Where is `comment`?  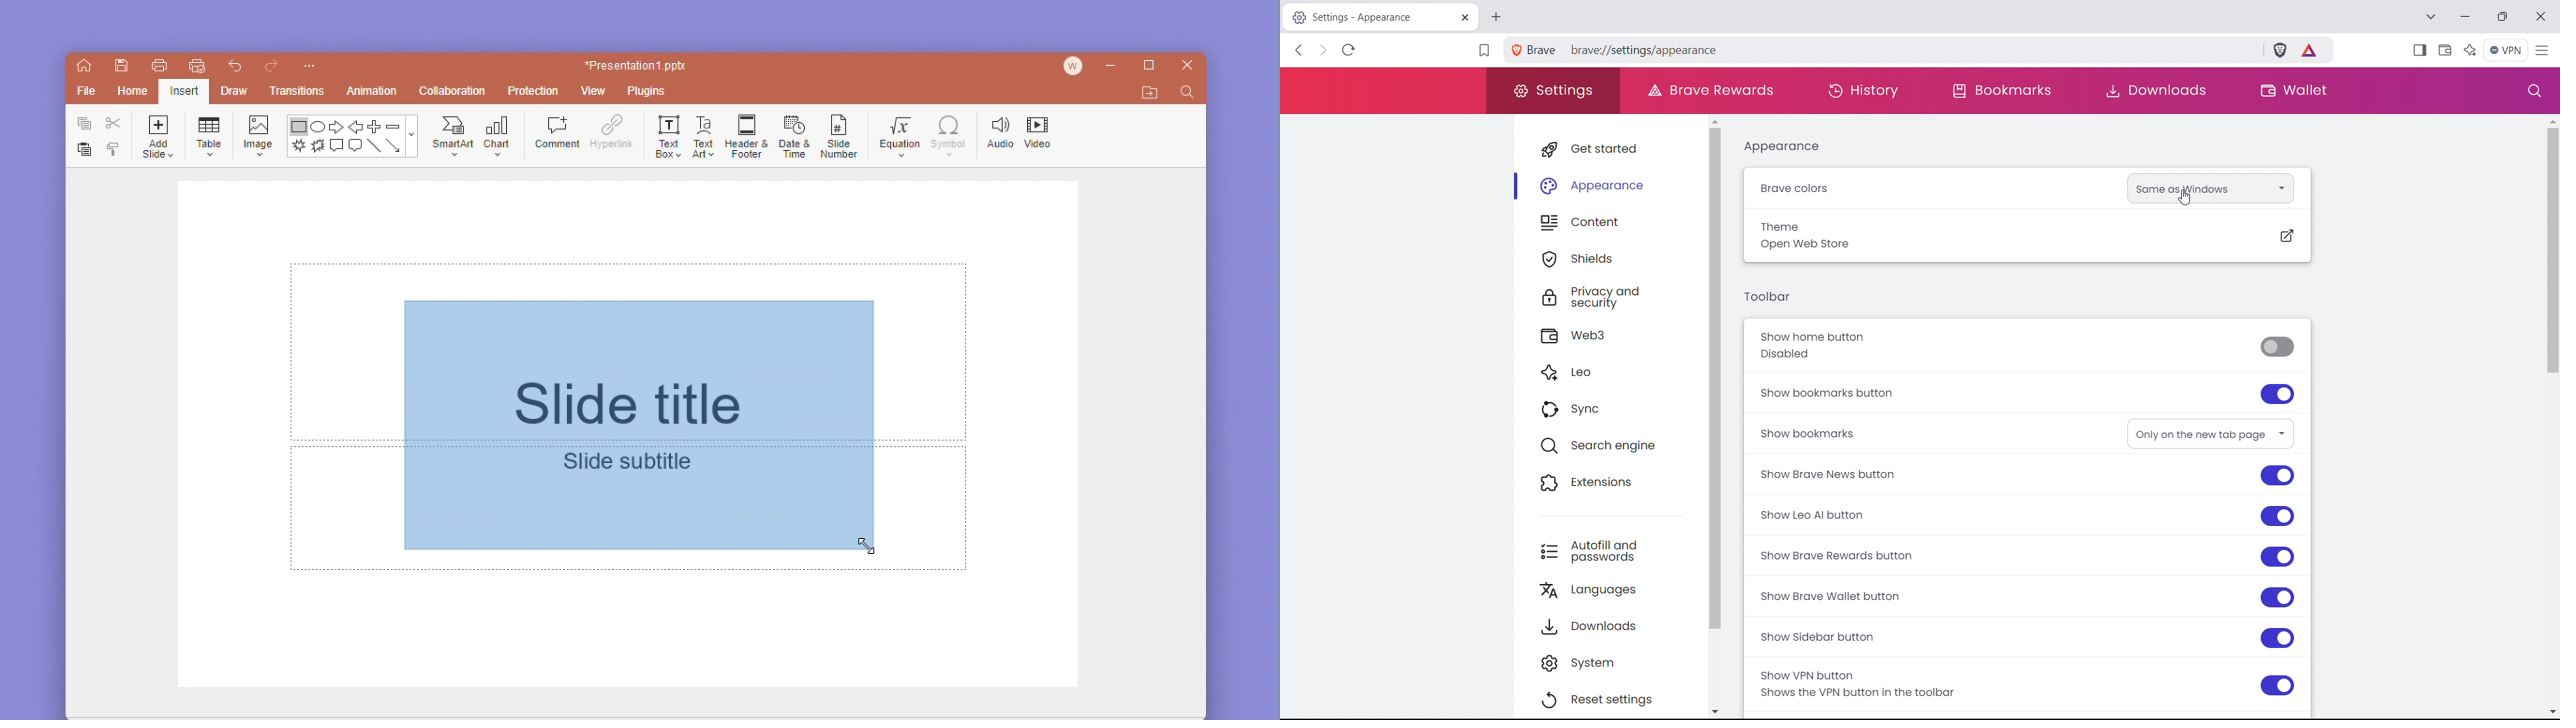 comment is located at coordinates (557, 132).